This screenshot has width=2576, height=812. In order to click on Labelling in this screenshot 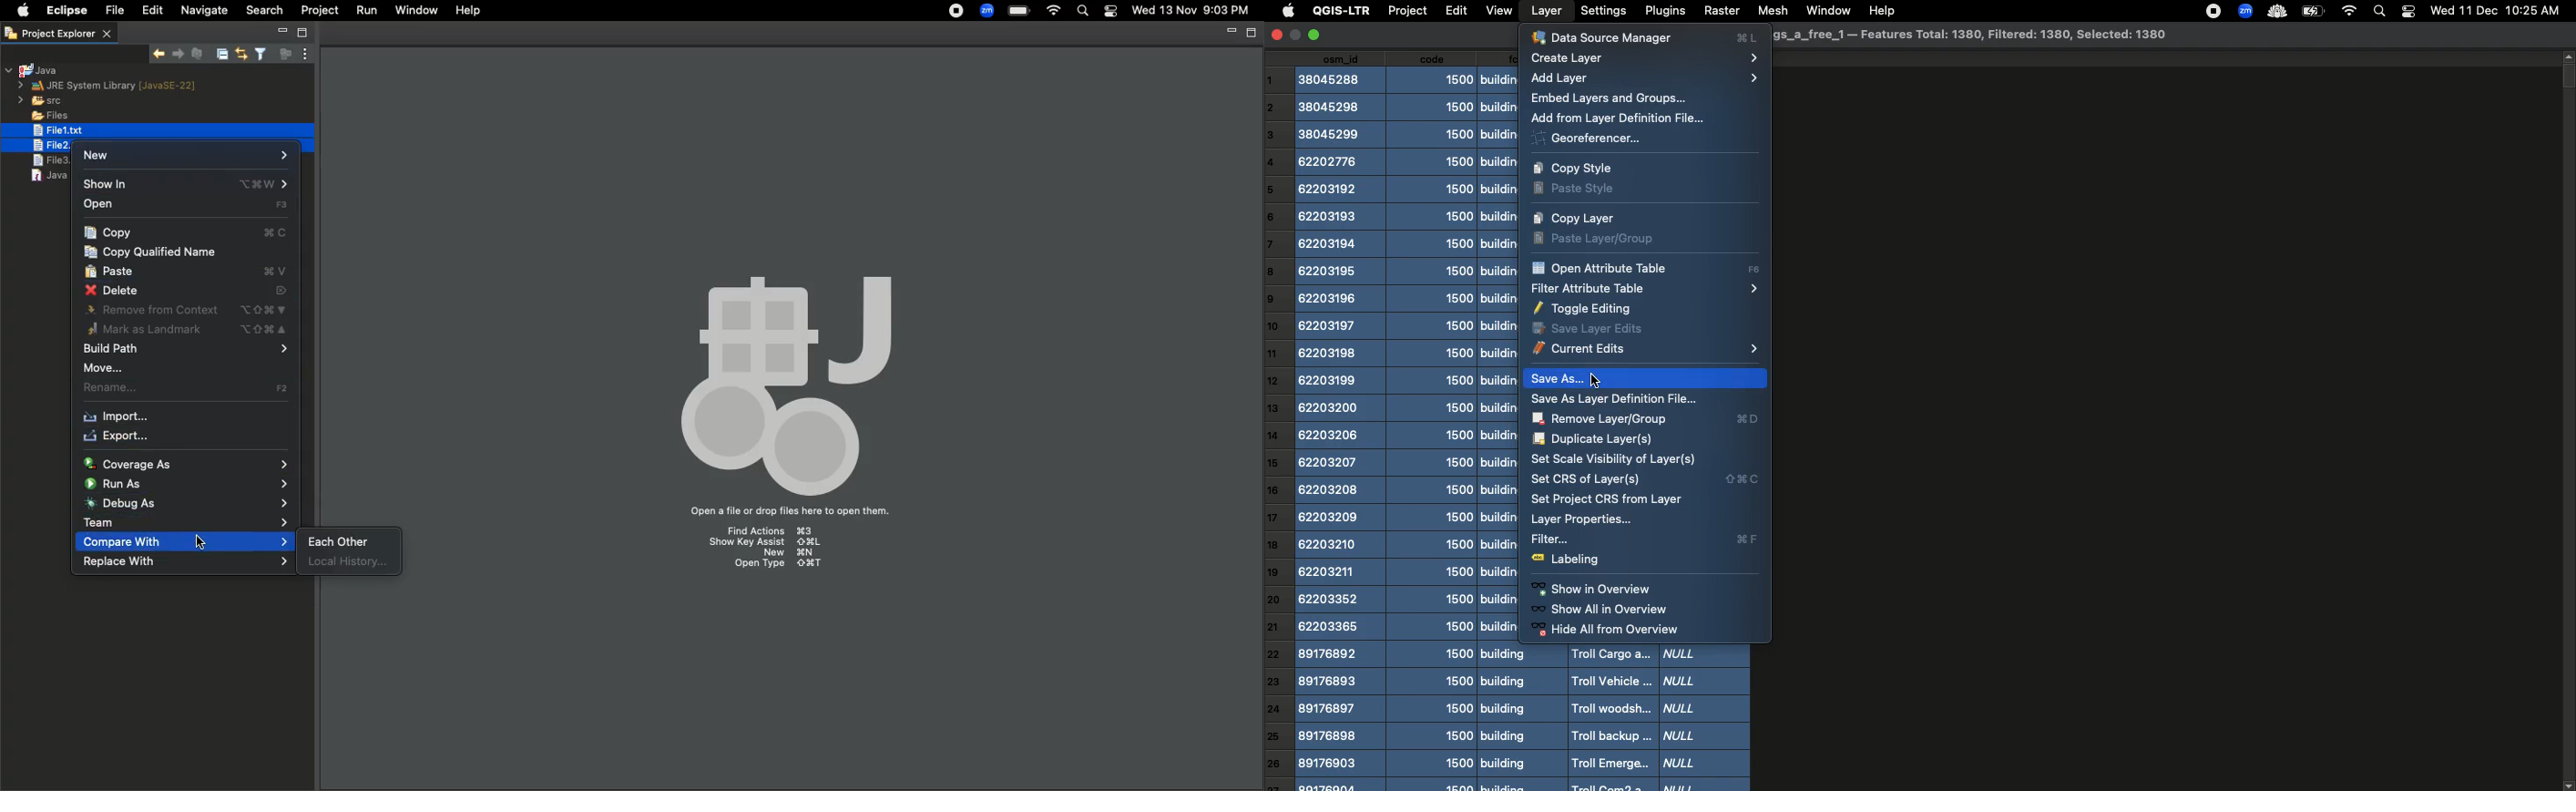, I will do `click(1571, 560)`.